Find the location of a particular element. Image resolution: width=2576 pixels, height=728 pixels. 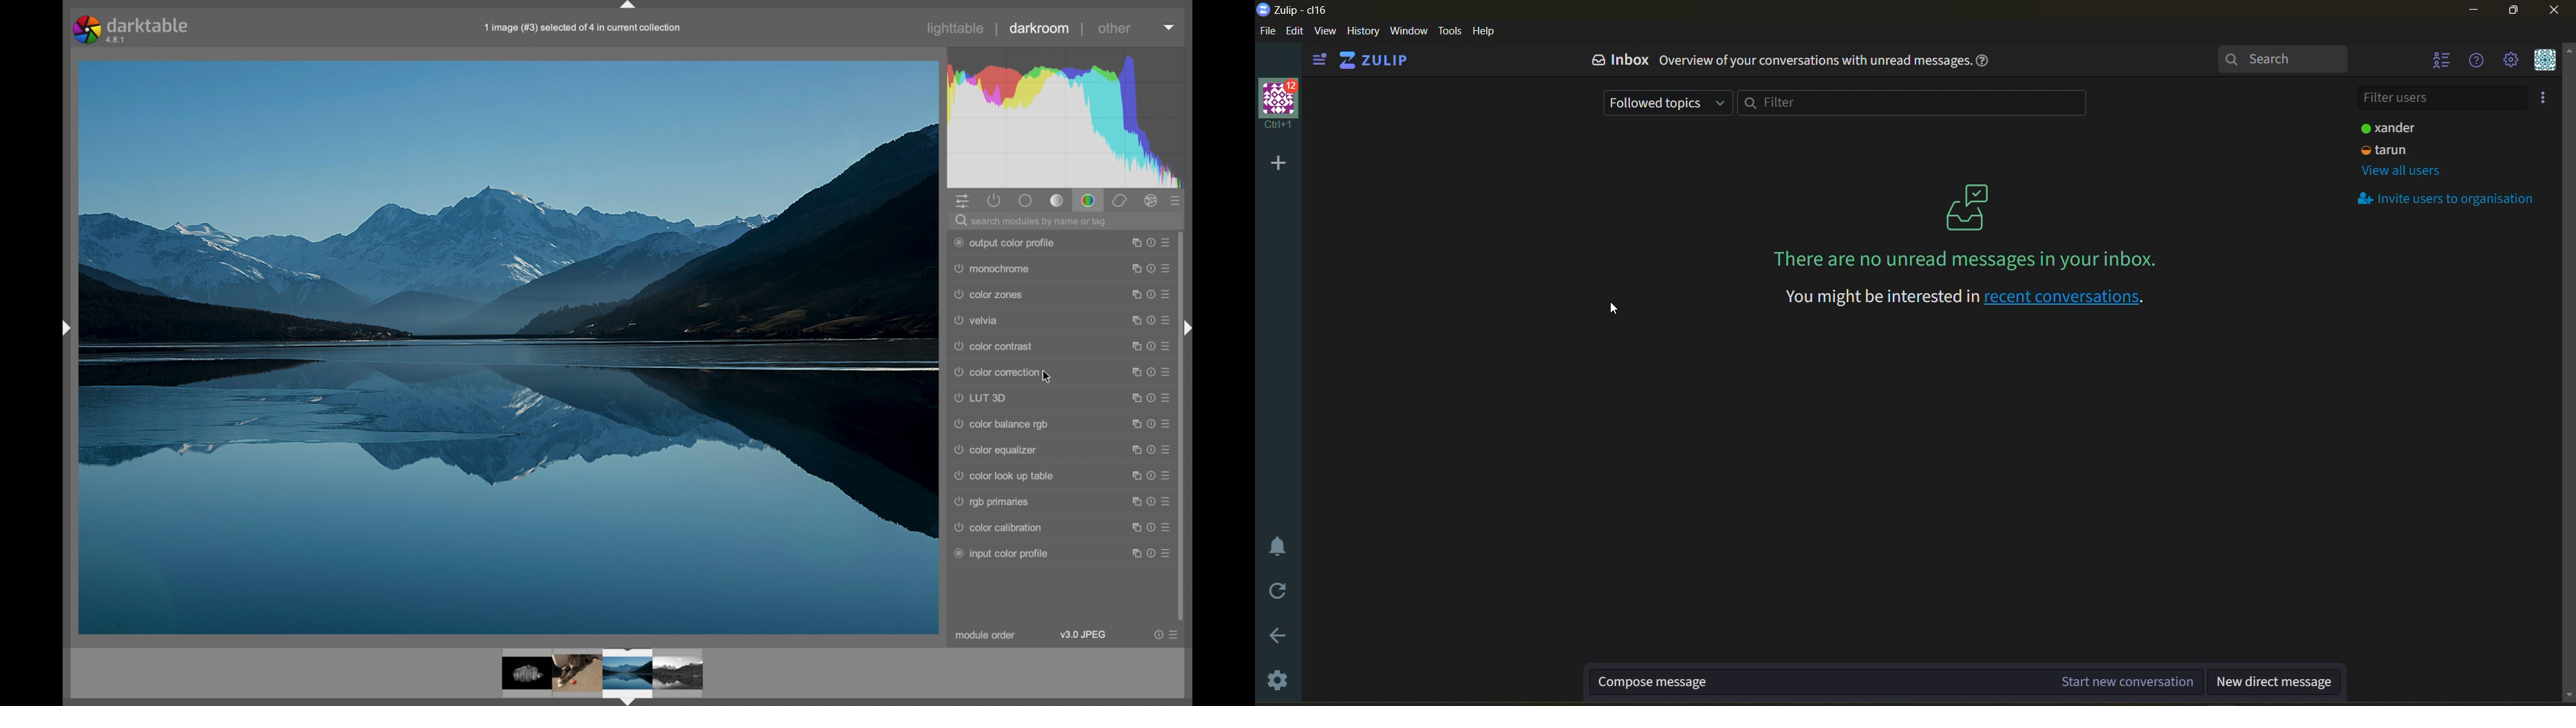

more options is located at coordinates (1150, 397).